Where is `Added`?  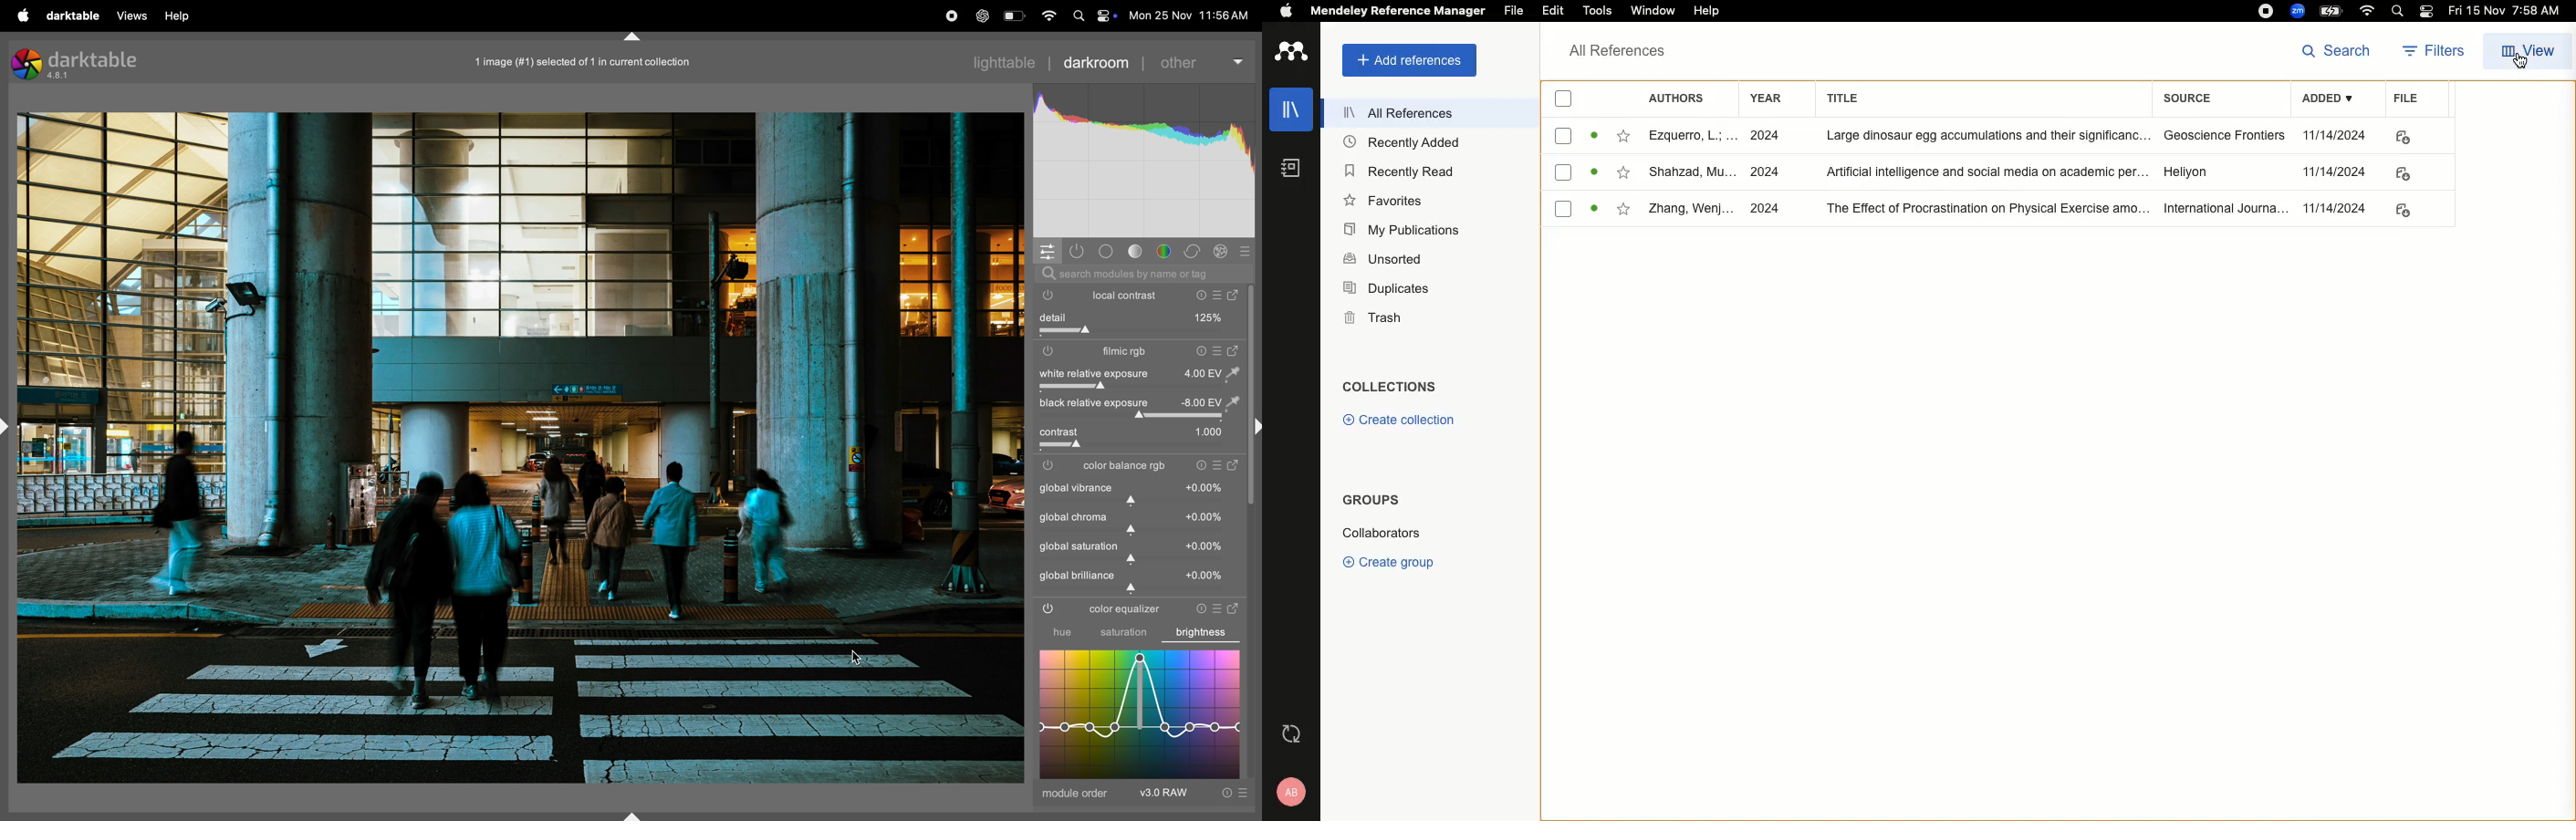 Added is located at coordinates (2325, 101).